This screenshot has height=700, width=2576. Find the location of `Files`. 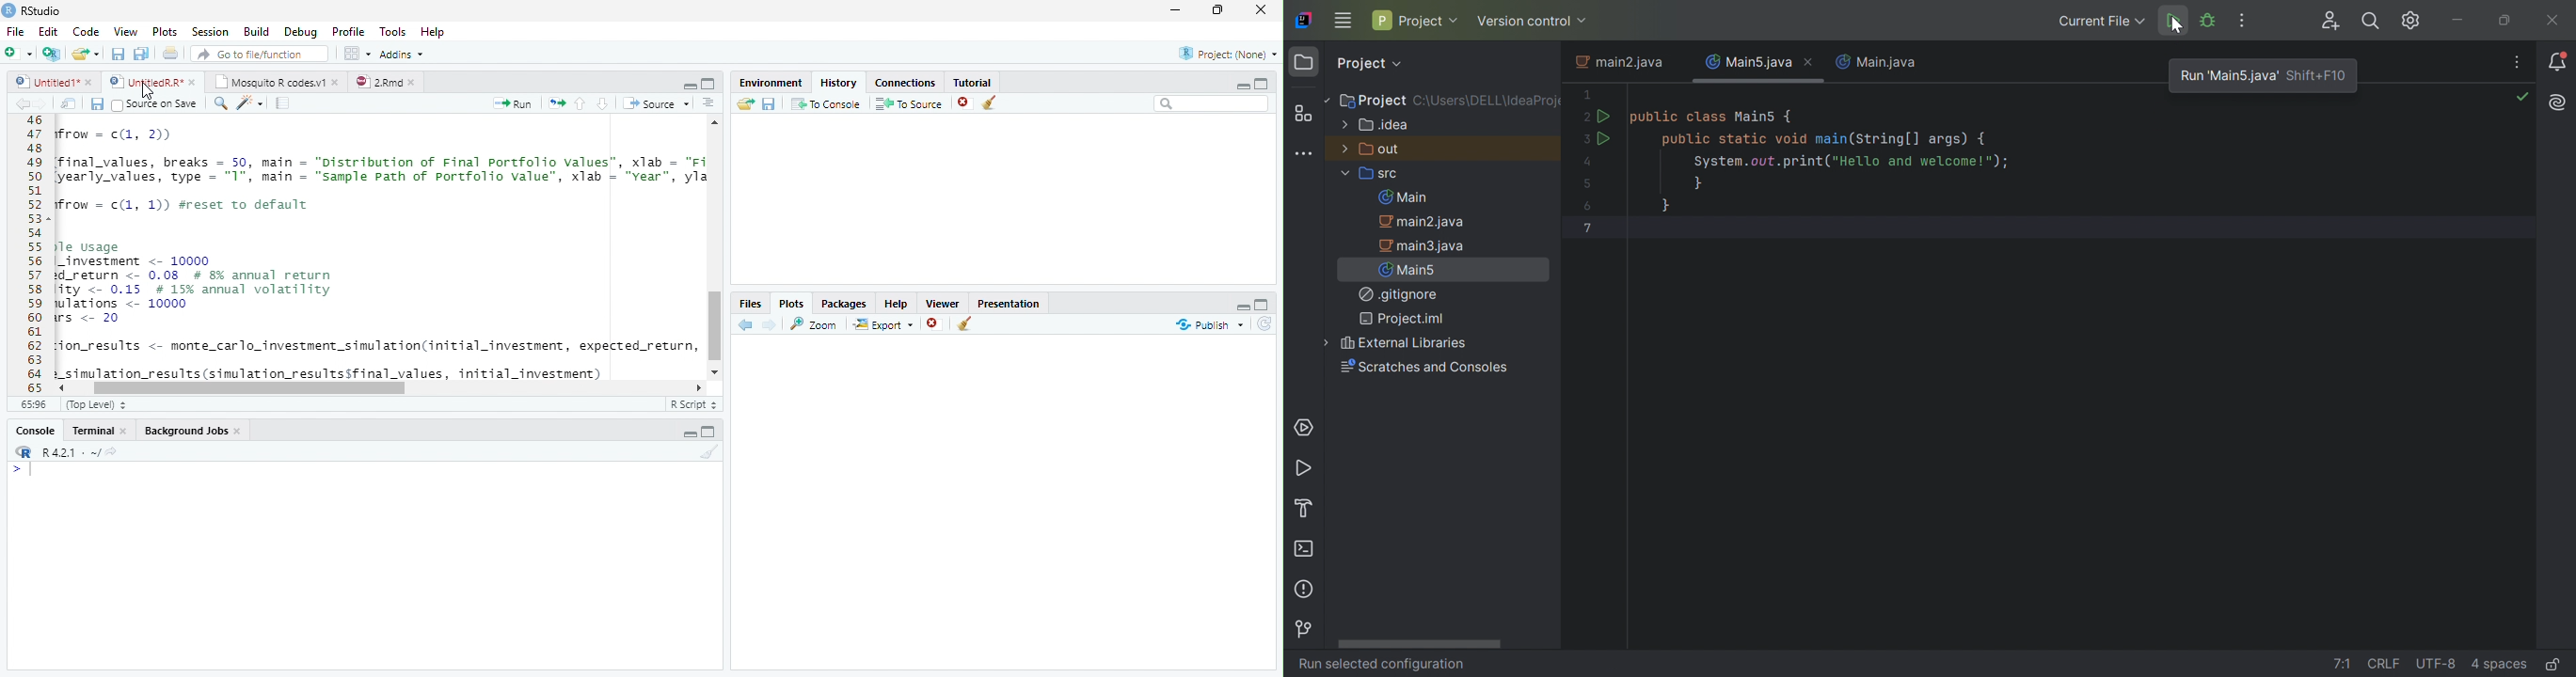

Files is located at coordinates (751, 303).